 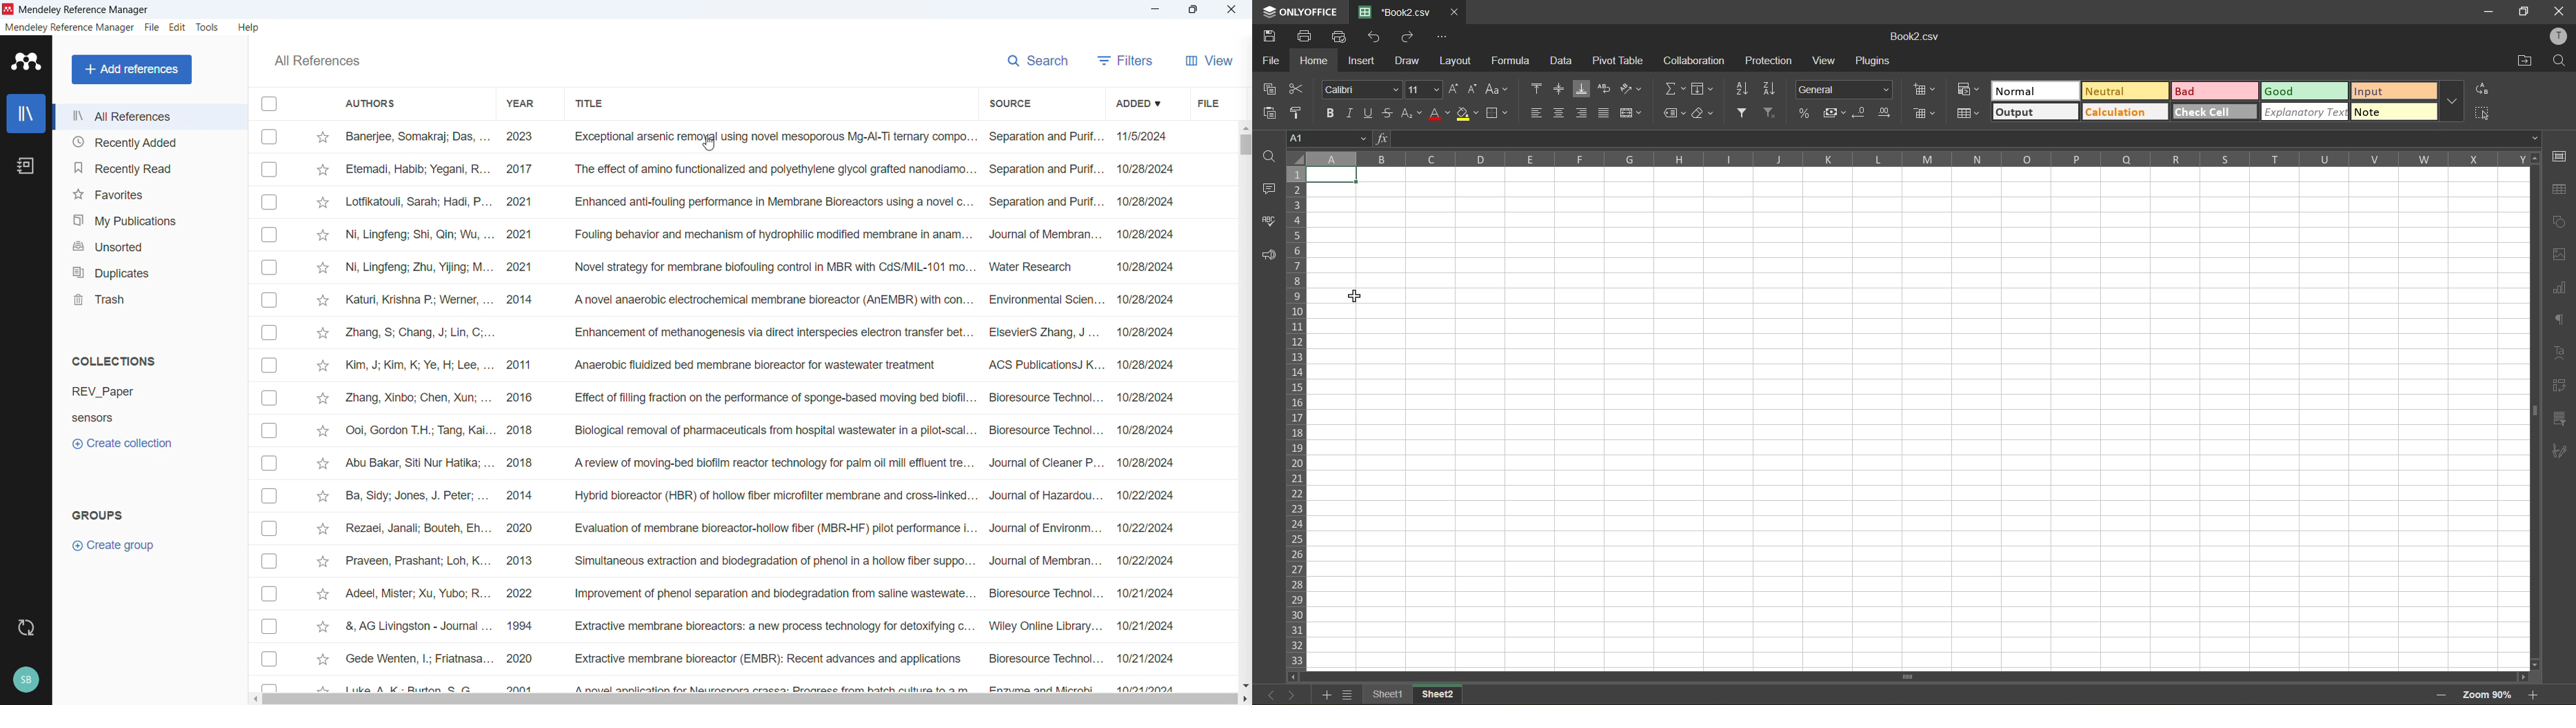 I want to click on select all, so click(x=2484, y=112).